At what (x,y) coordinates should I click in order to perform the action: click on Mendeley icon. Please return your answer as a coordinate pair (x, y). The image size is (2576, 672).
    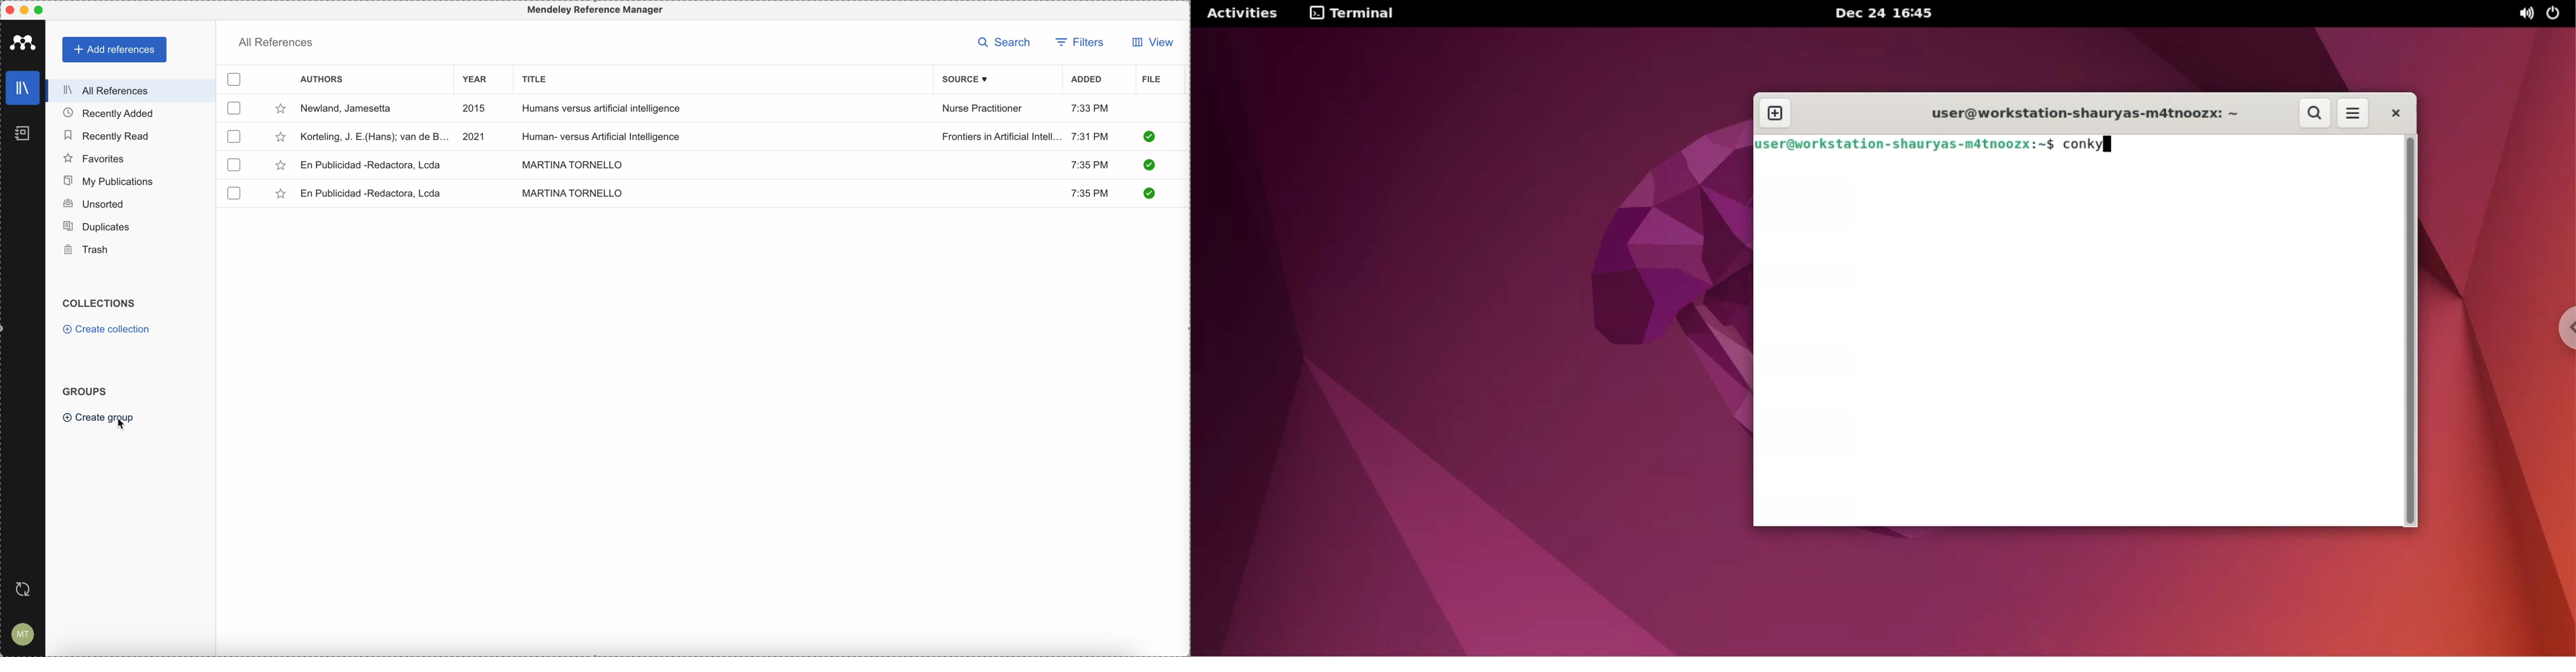
    Looking at the image, I should click on (23, 41).